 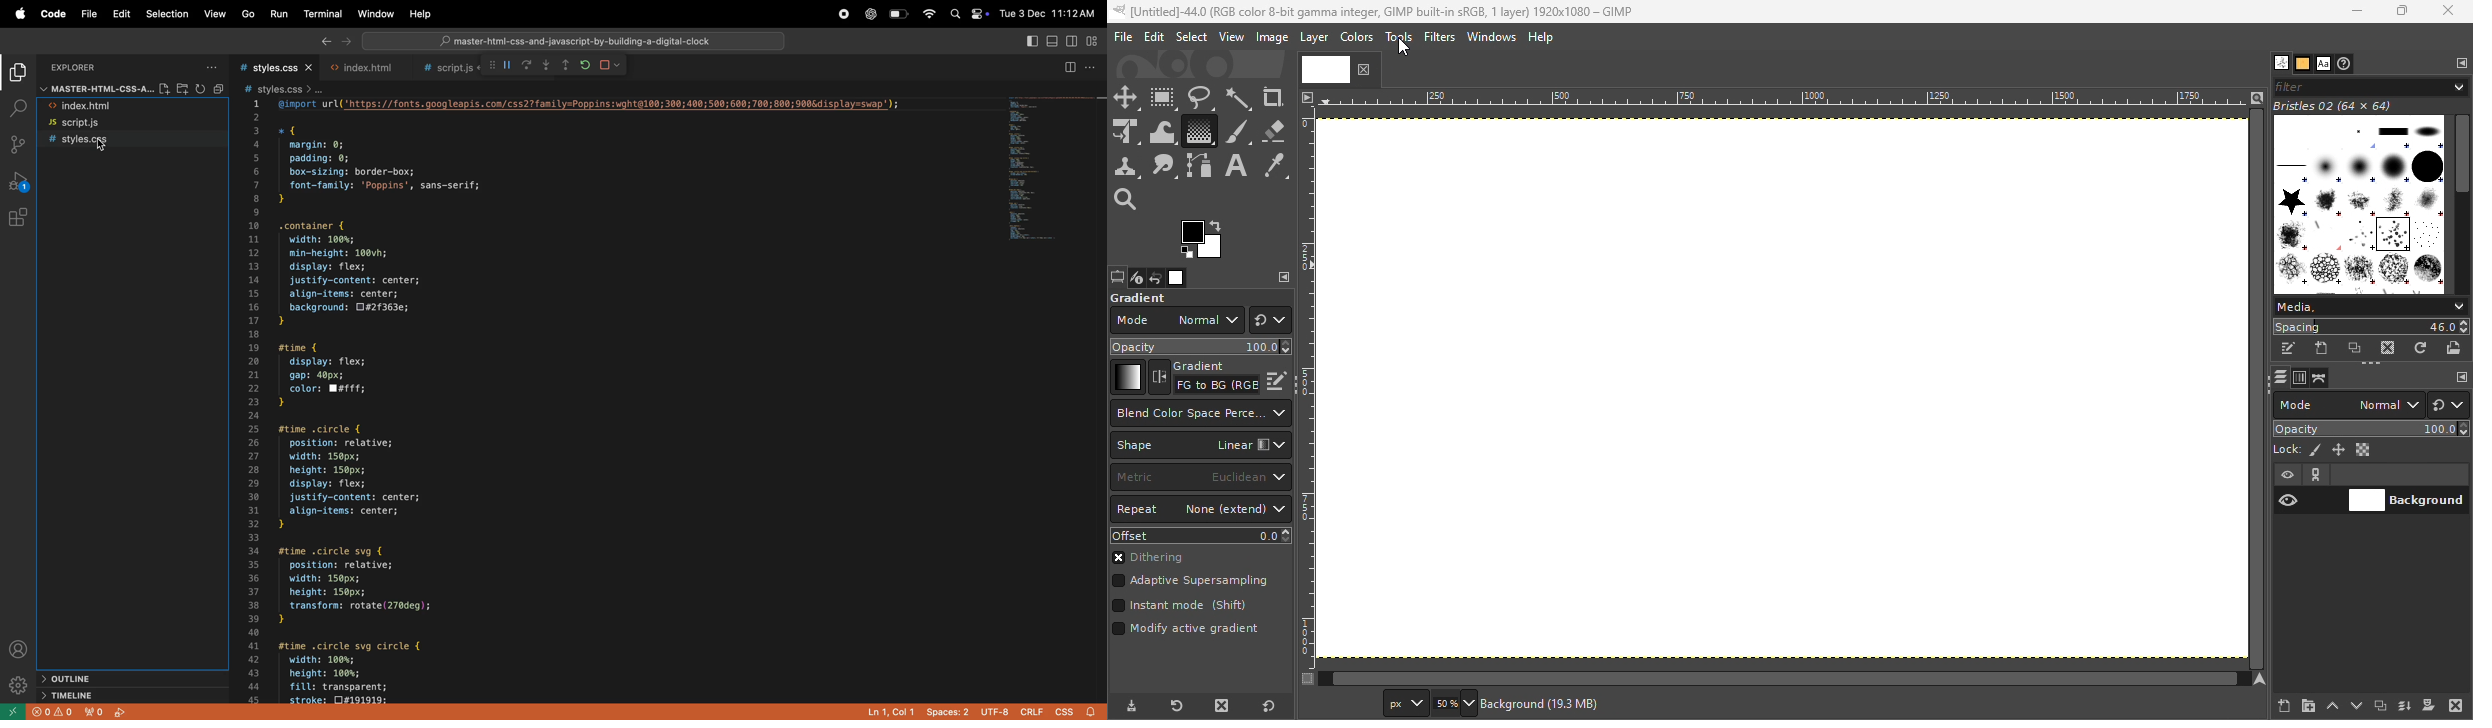 What do you see at coordinates (2371, 327) in the screenshot?
I see `Spacing` at bounding box center [2371, 327].